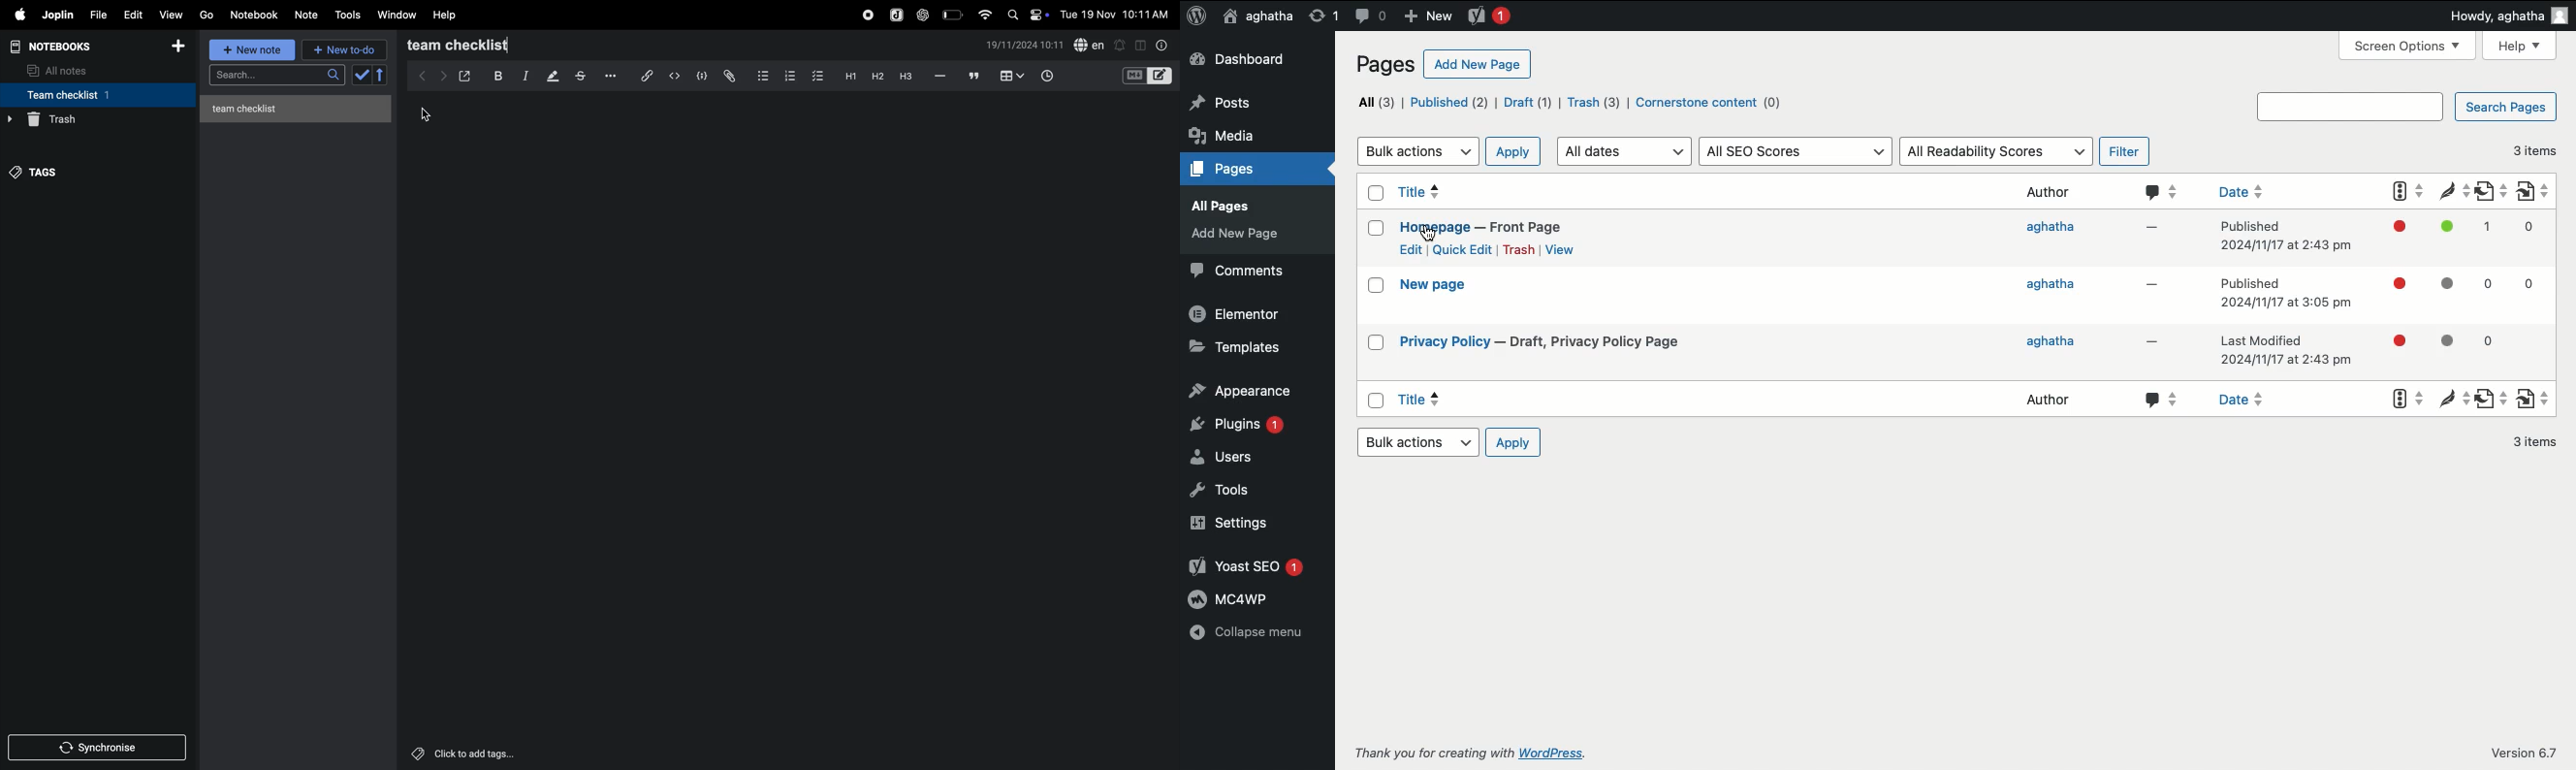  I want to click on Version 6.7, so click(2525, 754).